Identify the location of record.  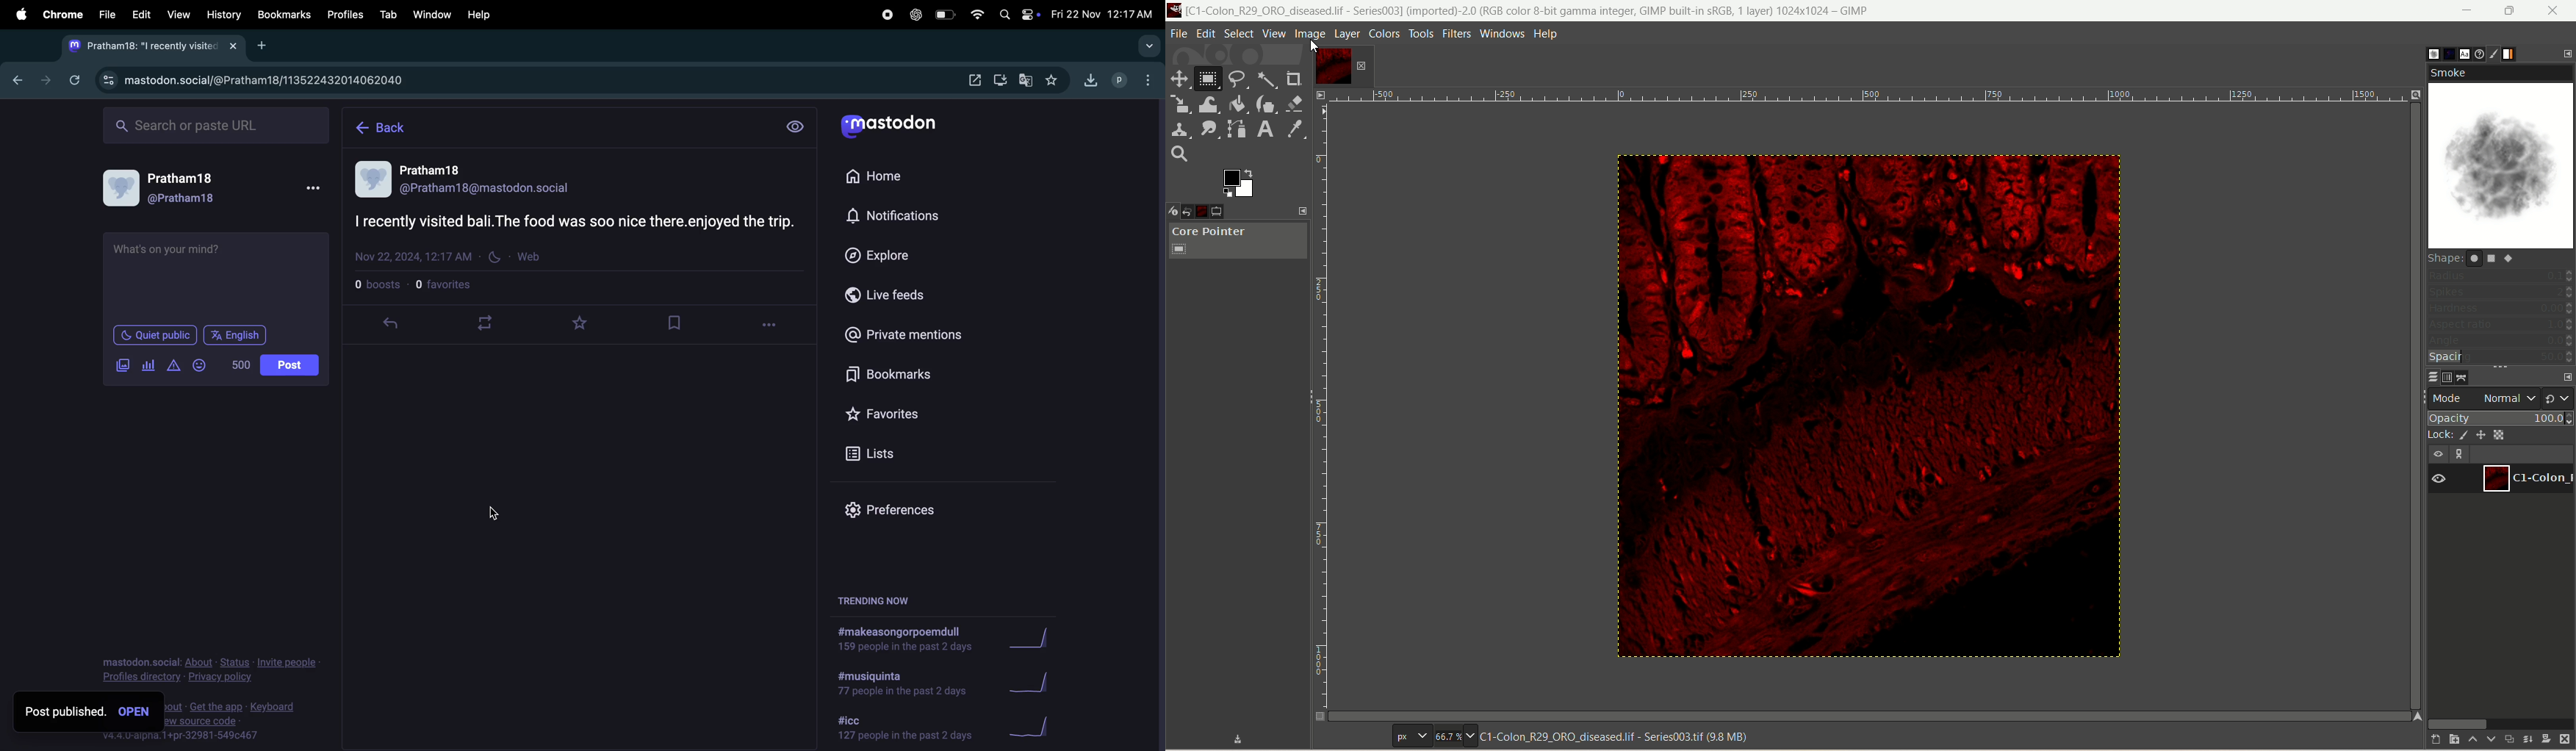
(885, 15).